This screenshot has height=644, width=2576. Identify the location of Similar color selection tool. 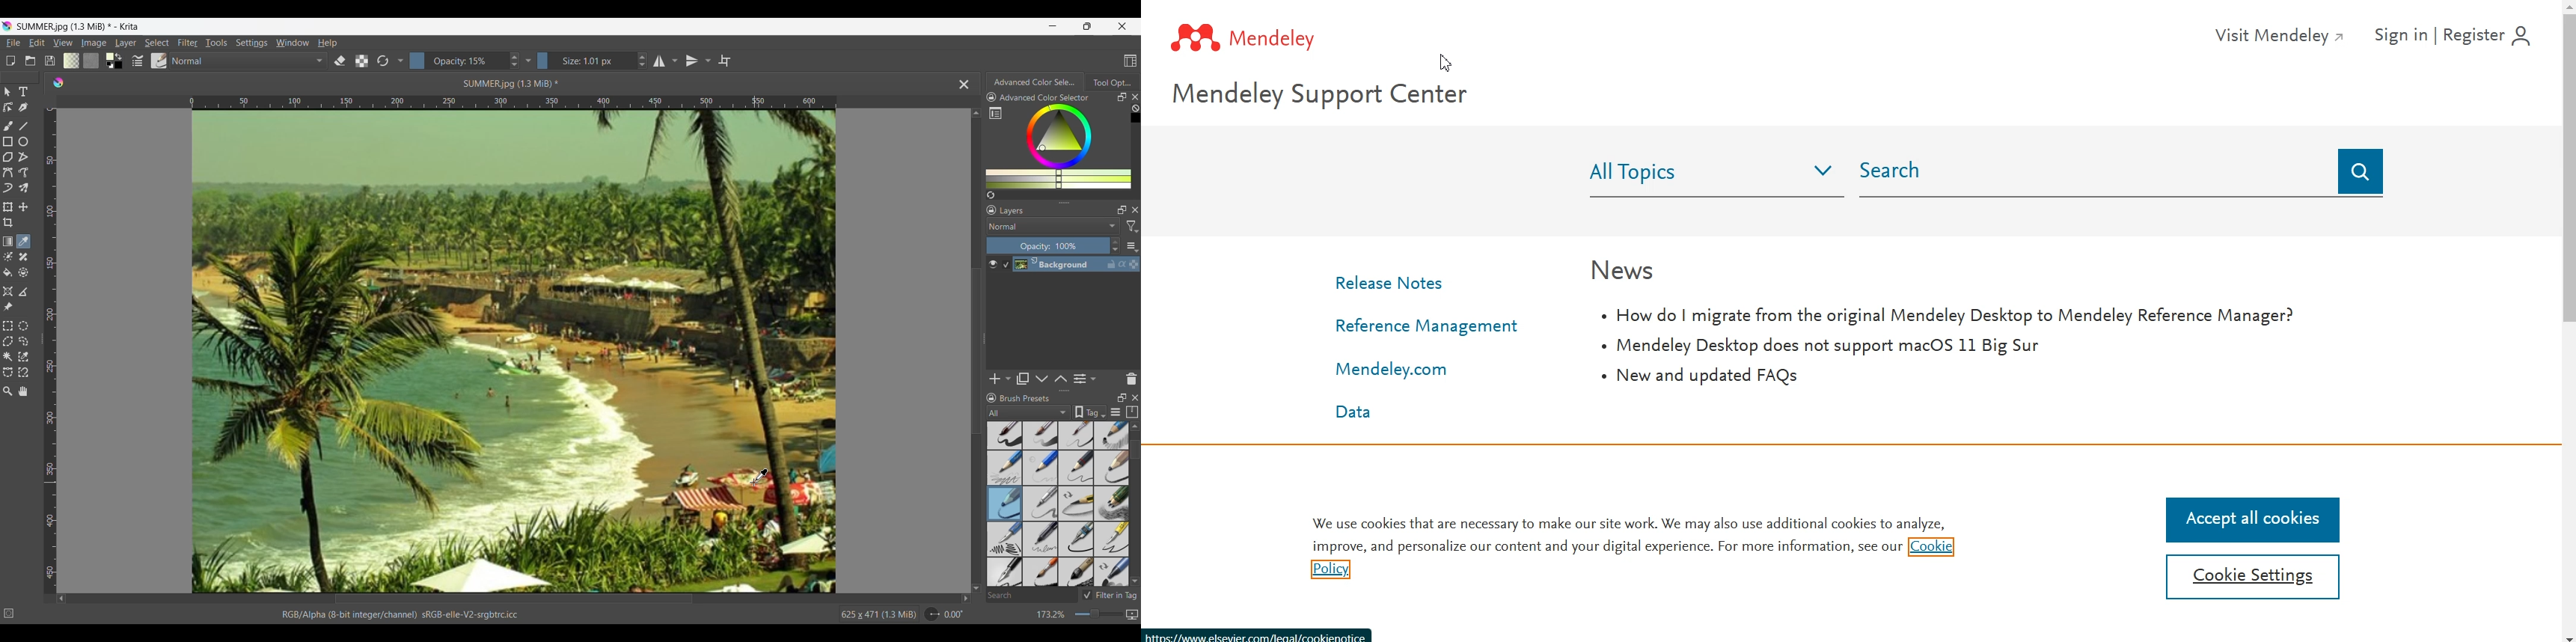
(23, 357).